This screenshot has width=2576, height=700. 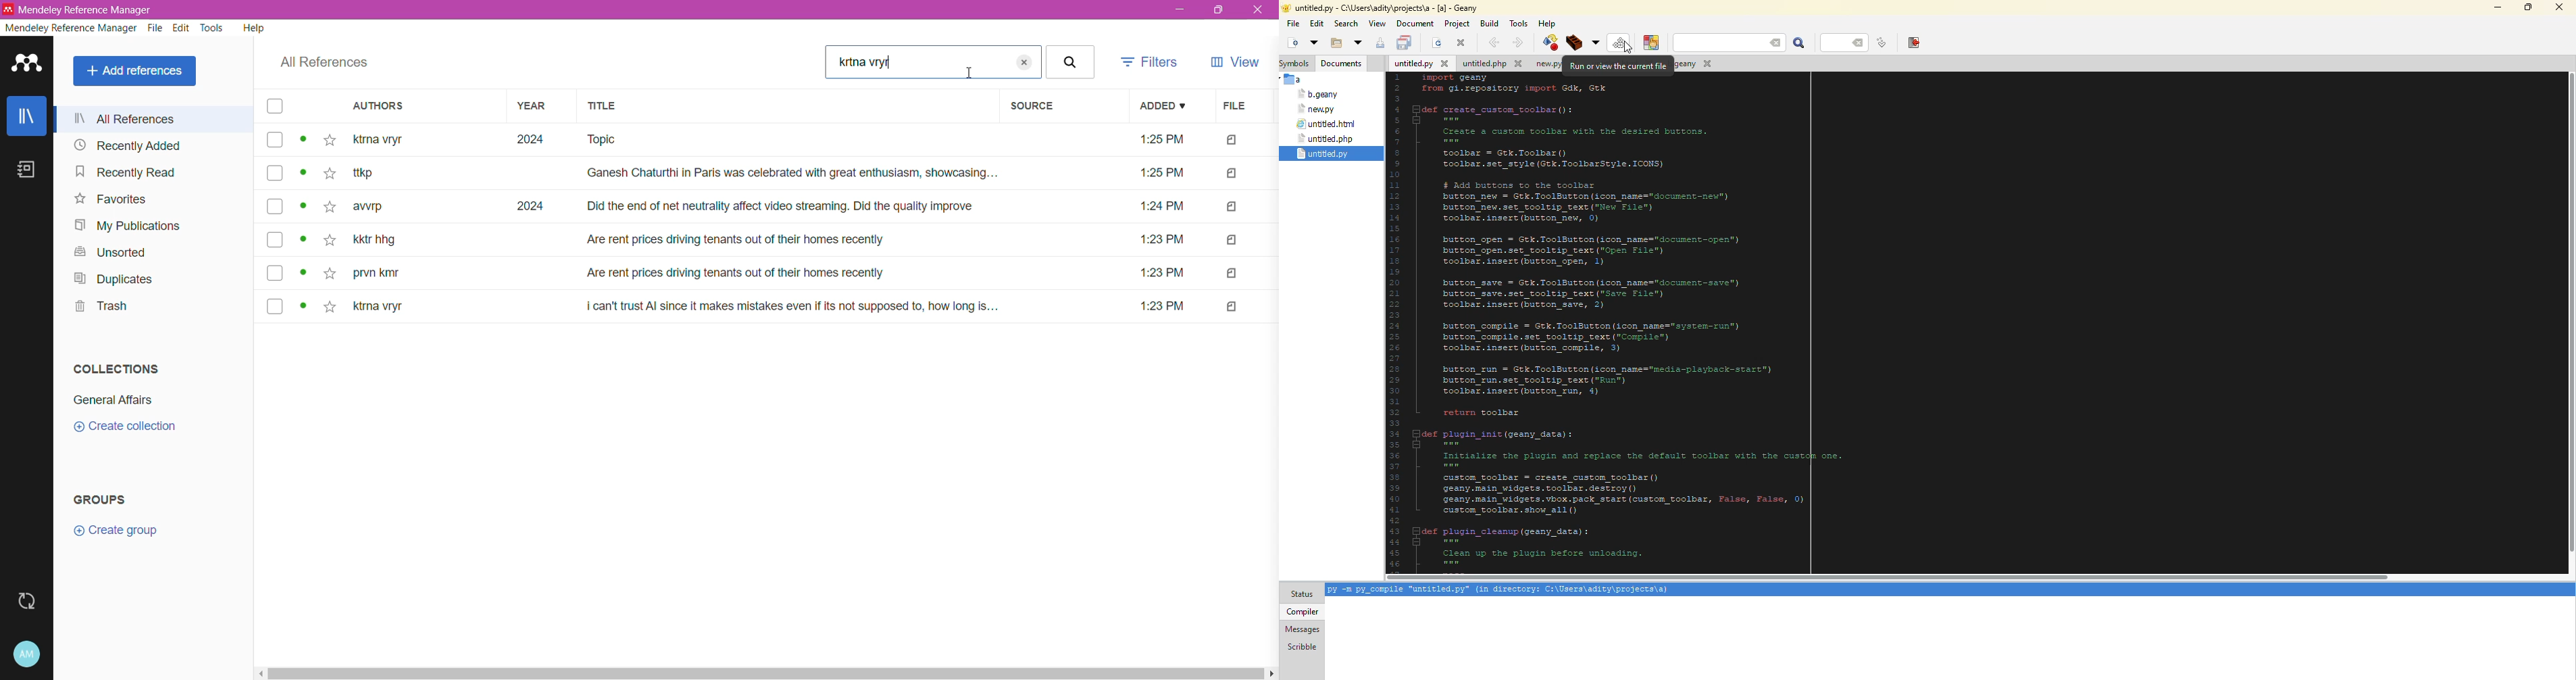 What do you see at coordinates (1295, 64) in the screenshot?
I see `symbols` at bounding box center [1295, 64].